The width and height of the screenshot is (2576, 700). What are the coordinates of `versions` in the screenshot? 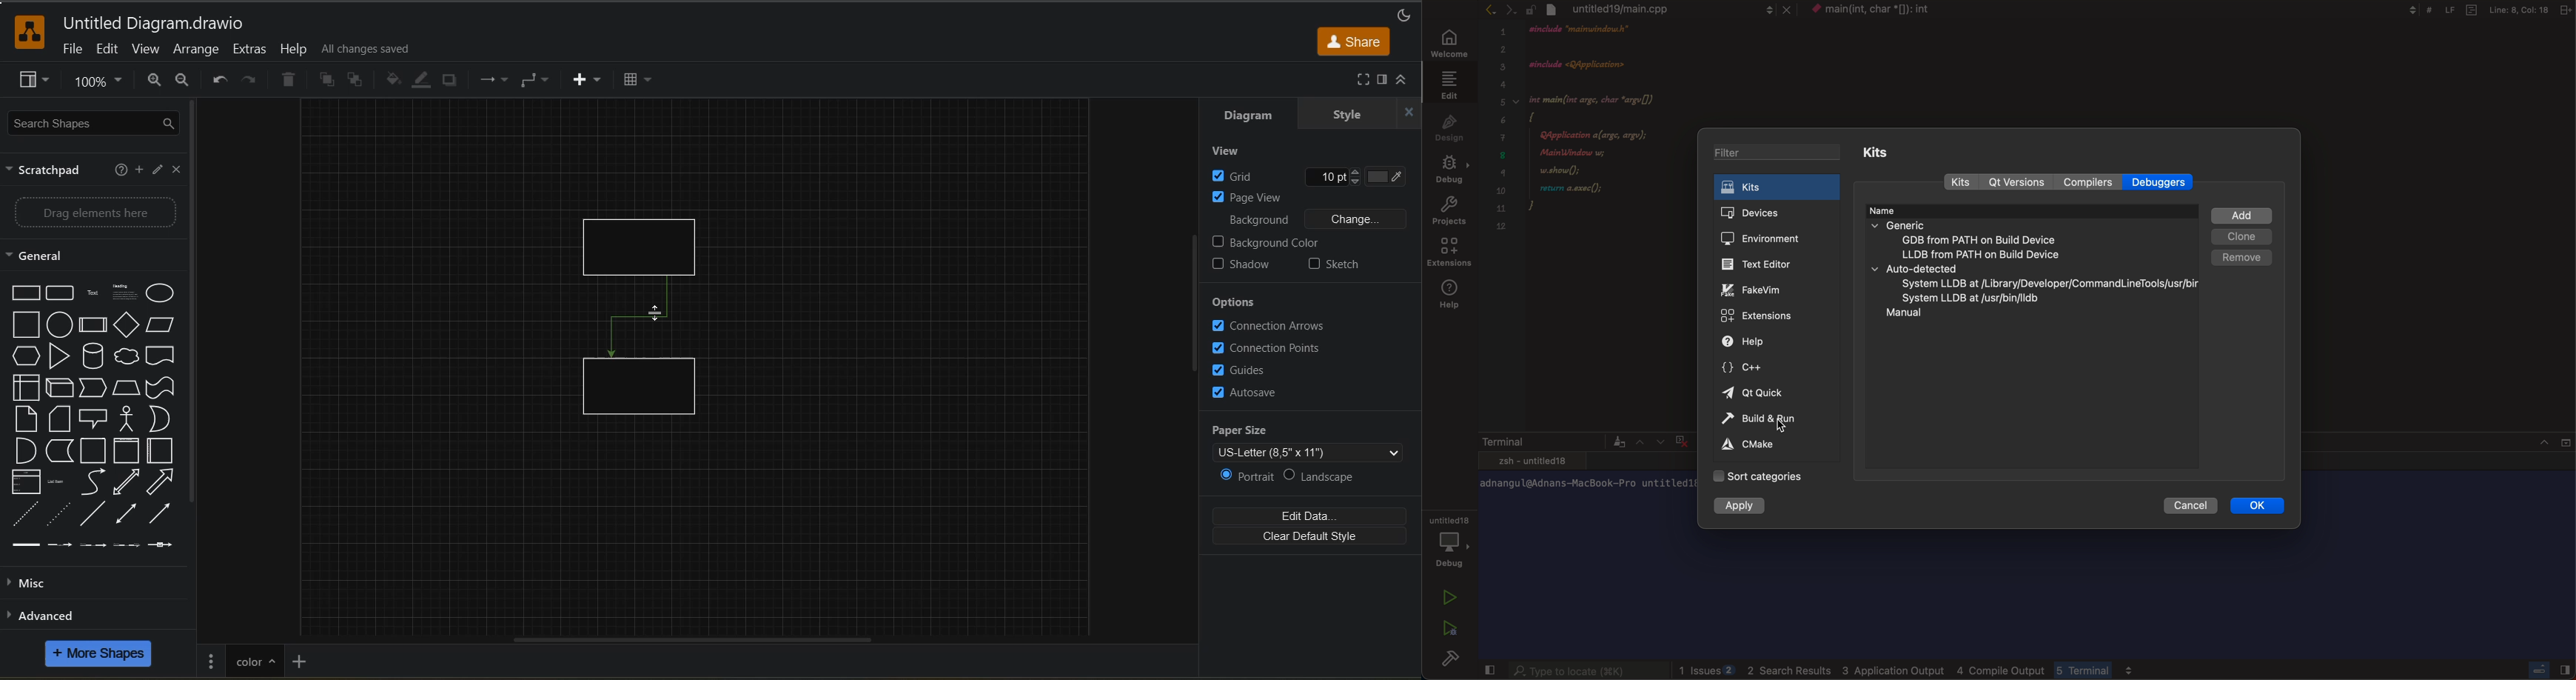 It's located at (2018, 183).